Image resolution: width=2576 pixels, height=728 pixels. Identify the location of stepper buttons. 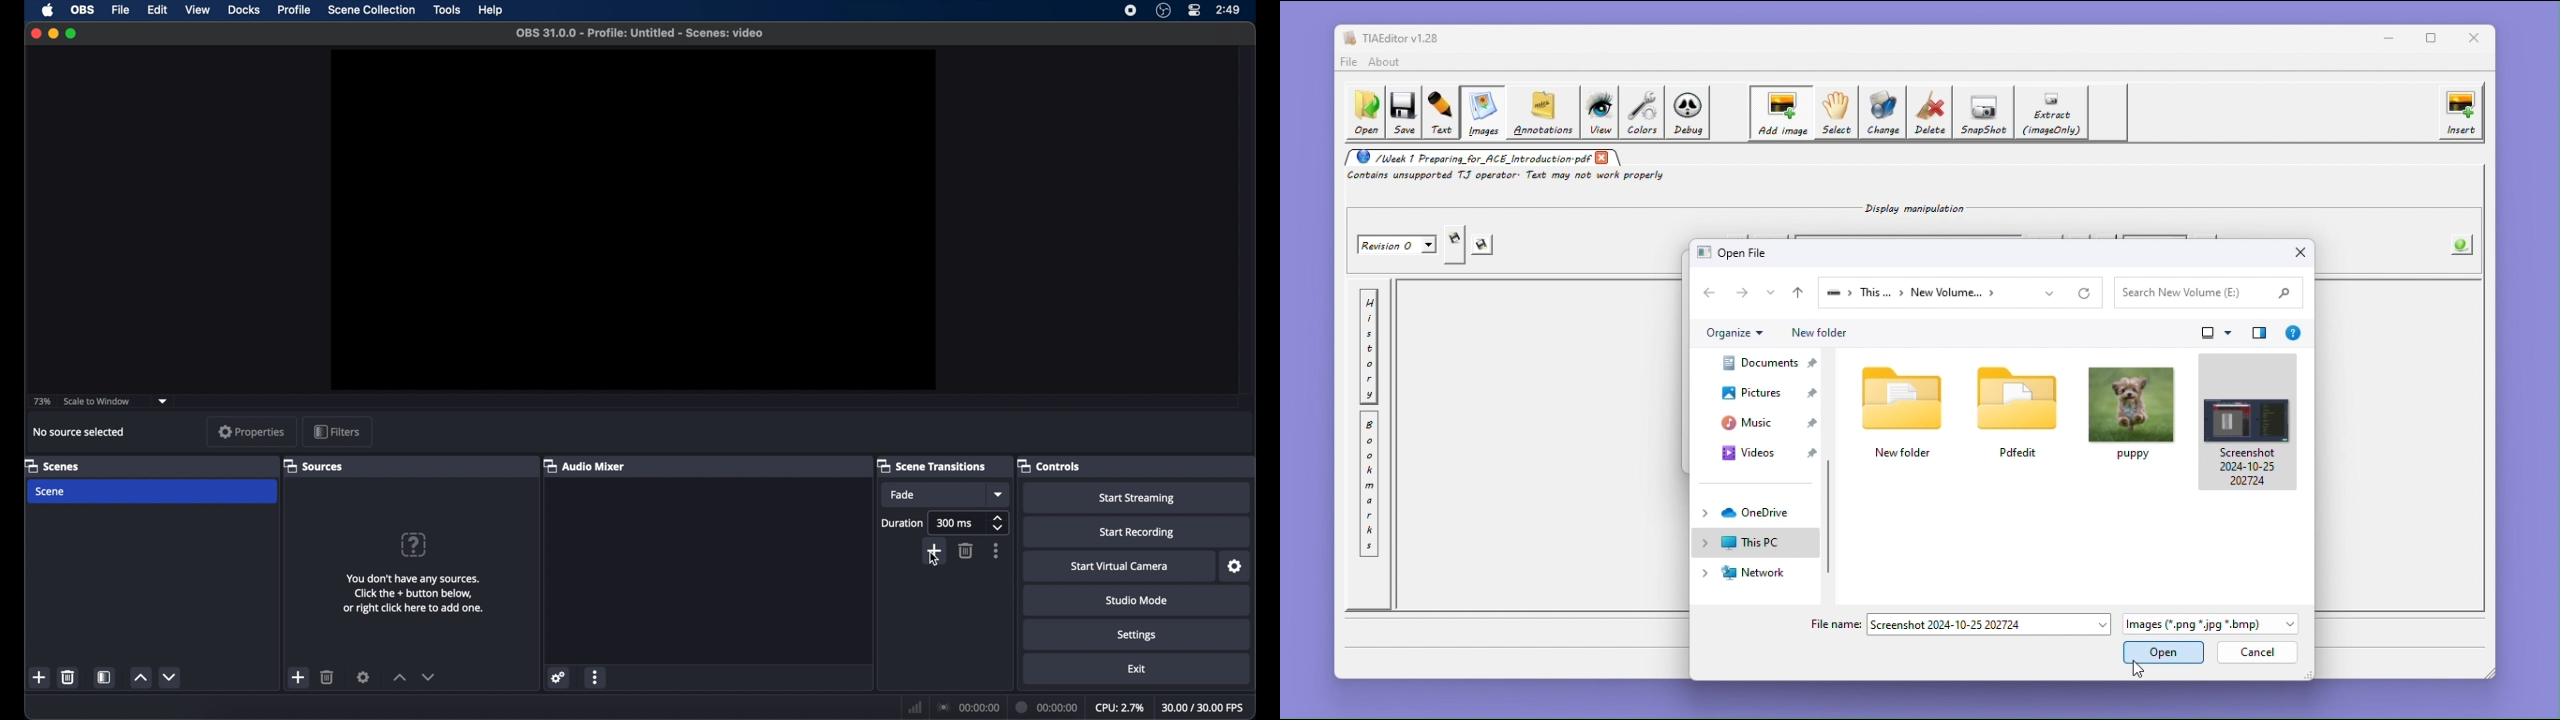
(997, 522).